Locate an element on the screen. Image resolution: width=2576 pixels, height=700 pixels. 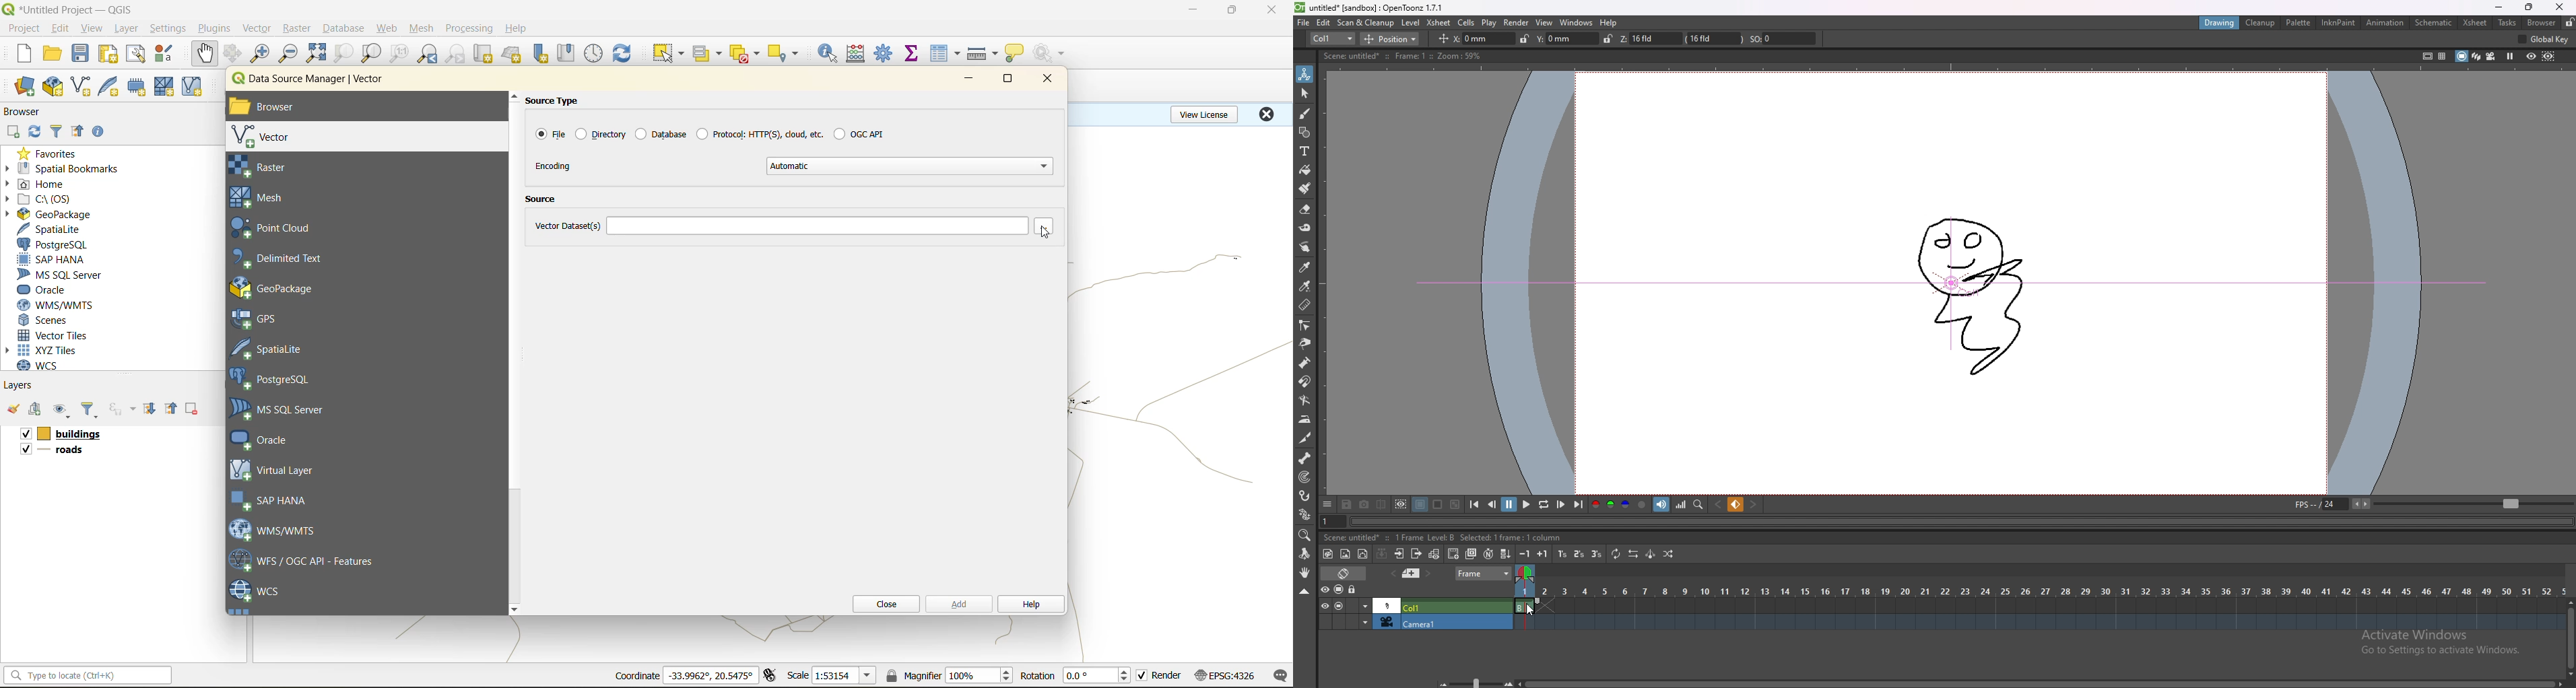
layers is located at coordinates (75, 434).